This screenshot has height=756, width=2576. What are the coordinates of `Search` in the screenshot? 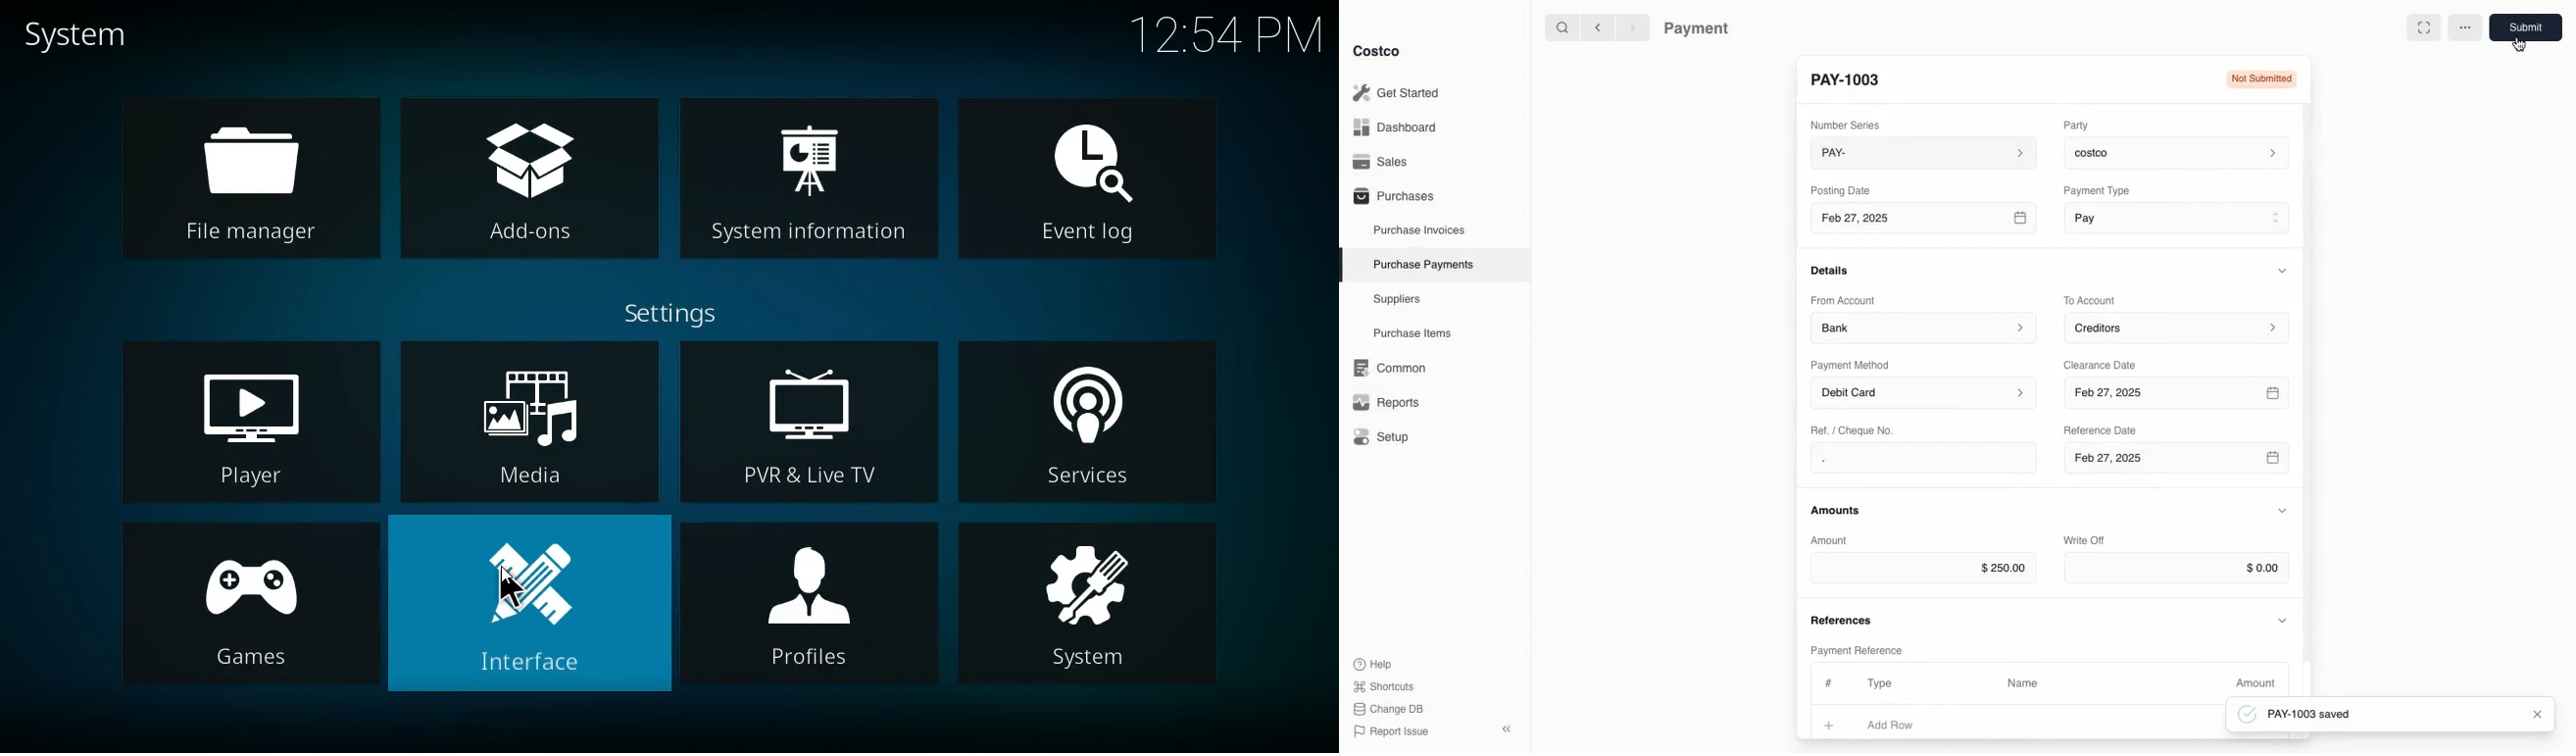 It's located at (1562, 26).